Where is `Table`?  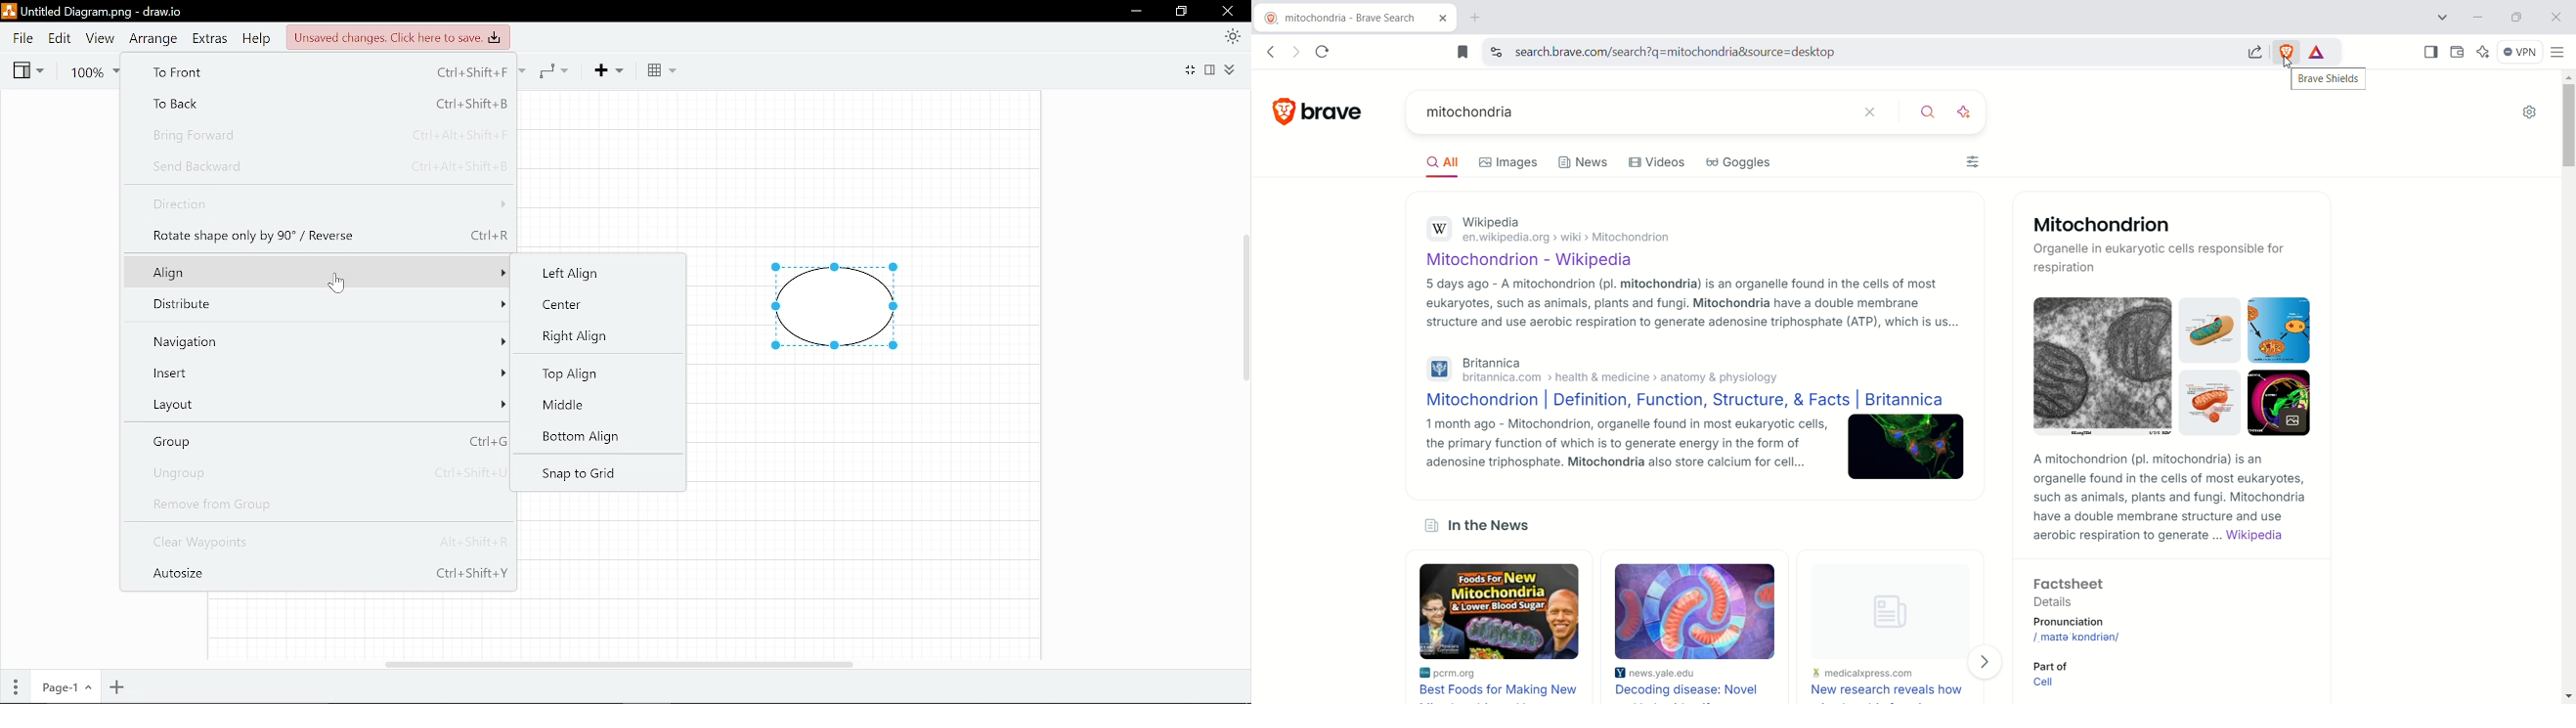
Table is located at coordinates (661, 70).